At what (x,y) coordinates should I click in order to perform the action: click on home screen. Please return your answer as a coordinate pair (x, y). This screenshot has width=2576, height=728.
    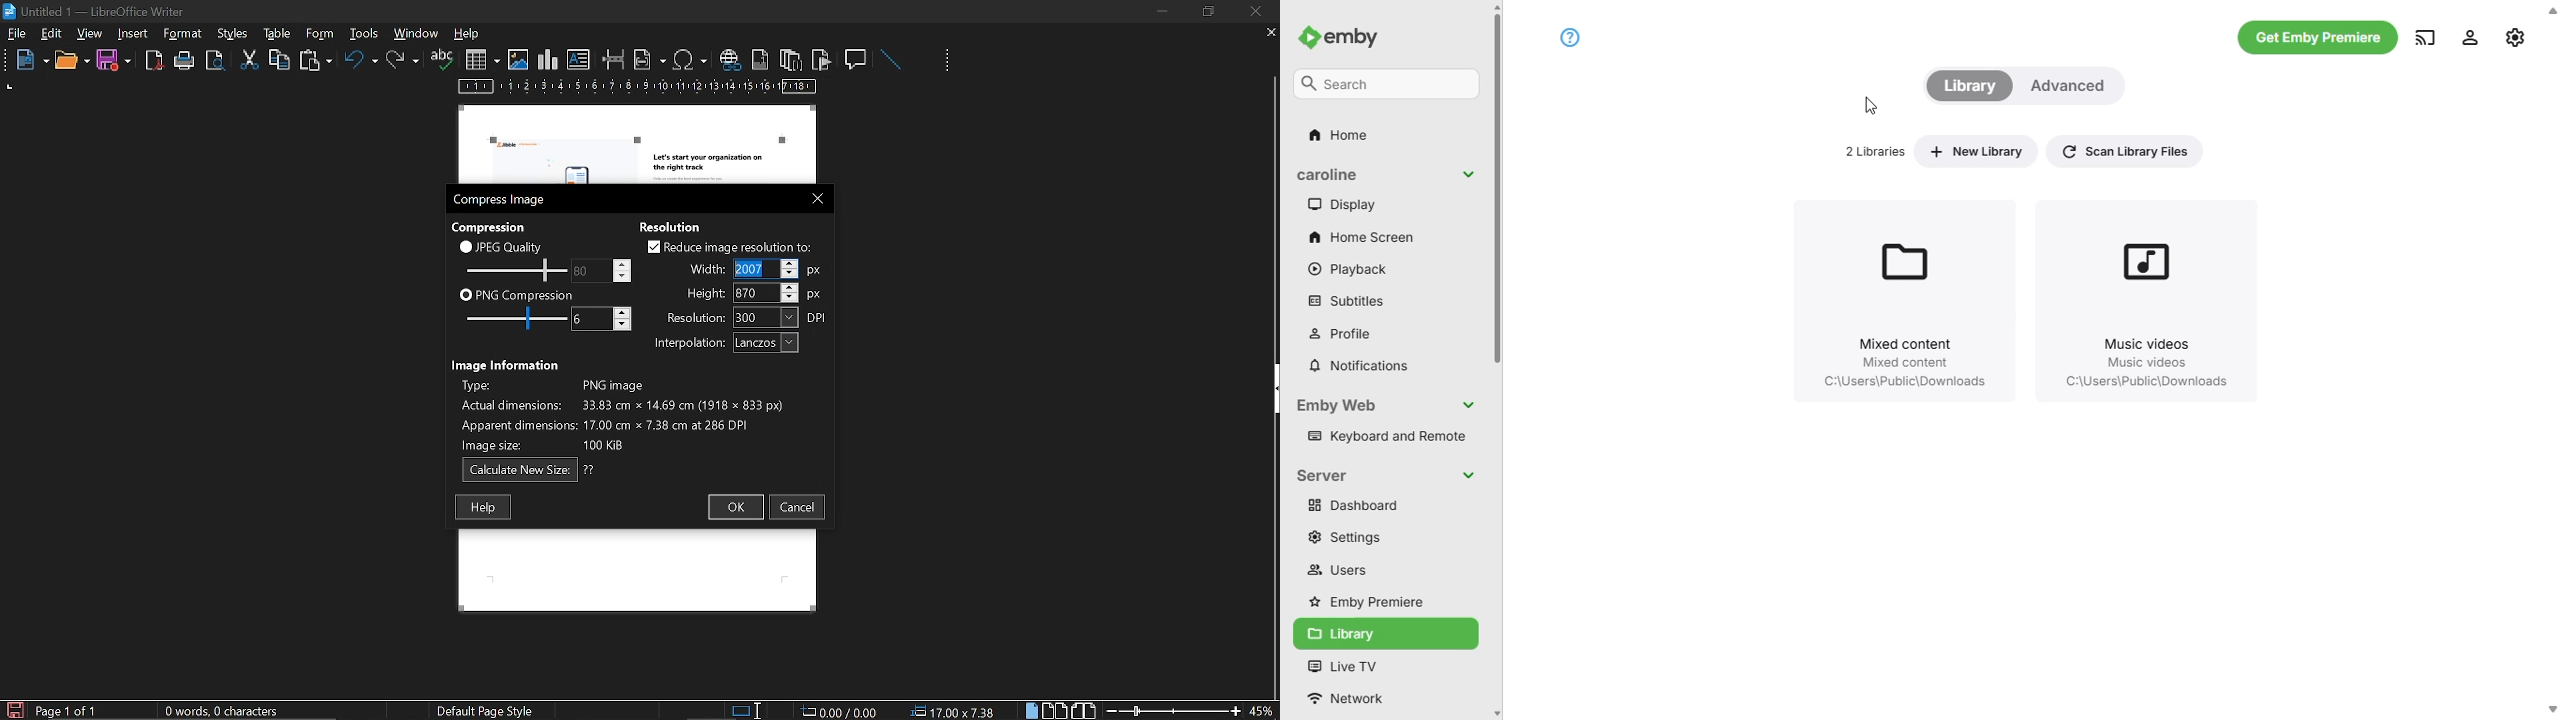
    Looking at the image, I should click on (1362, 238).